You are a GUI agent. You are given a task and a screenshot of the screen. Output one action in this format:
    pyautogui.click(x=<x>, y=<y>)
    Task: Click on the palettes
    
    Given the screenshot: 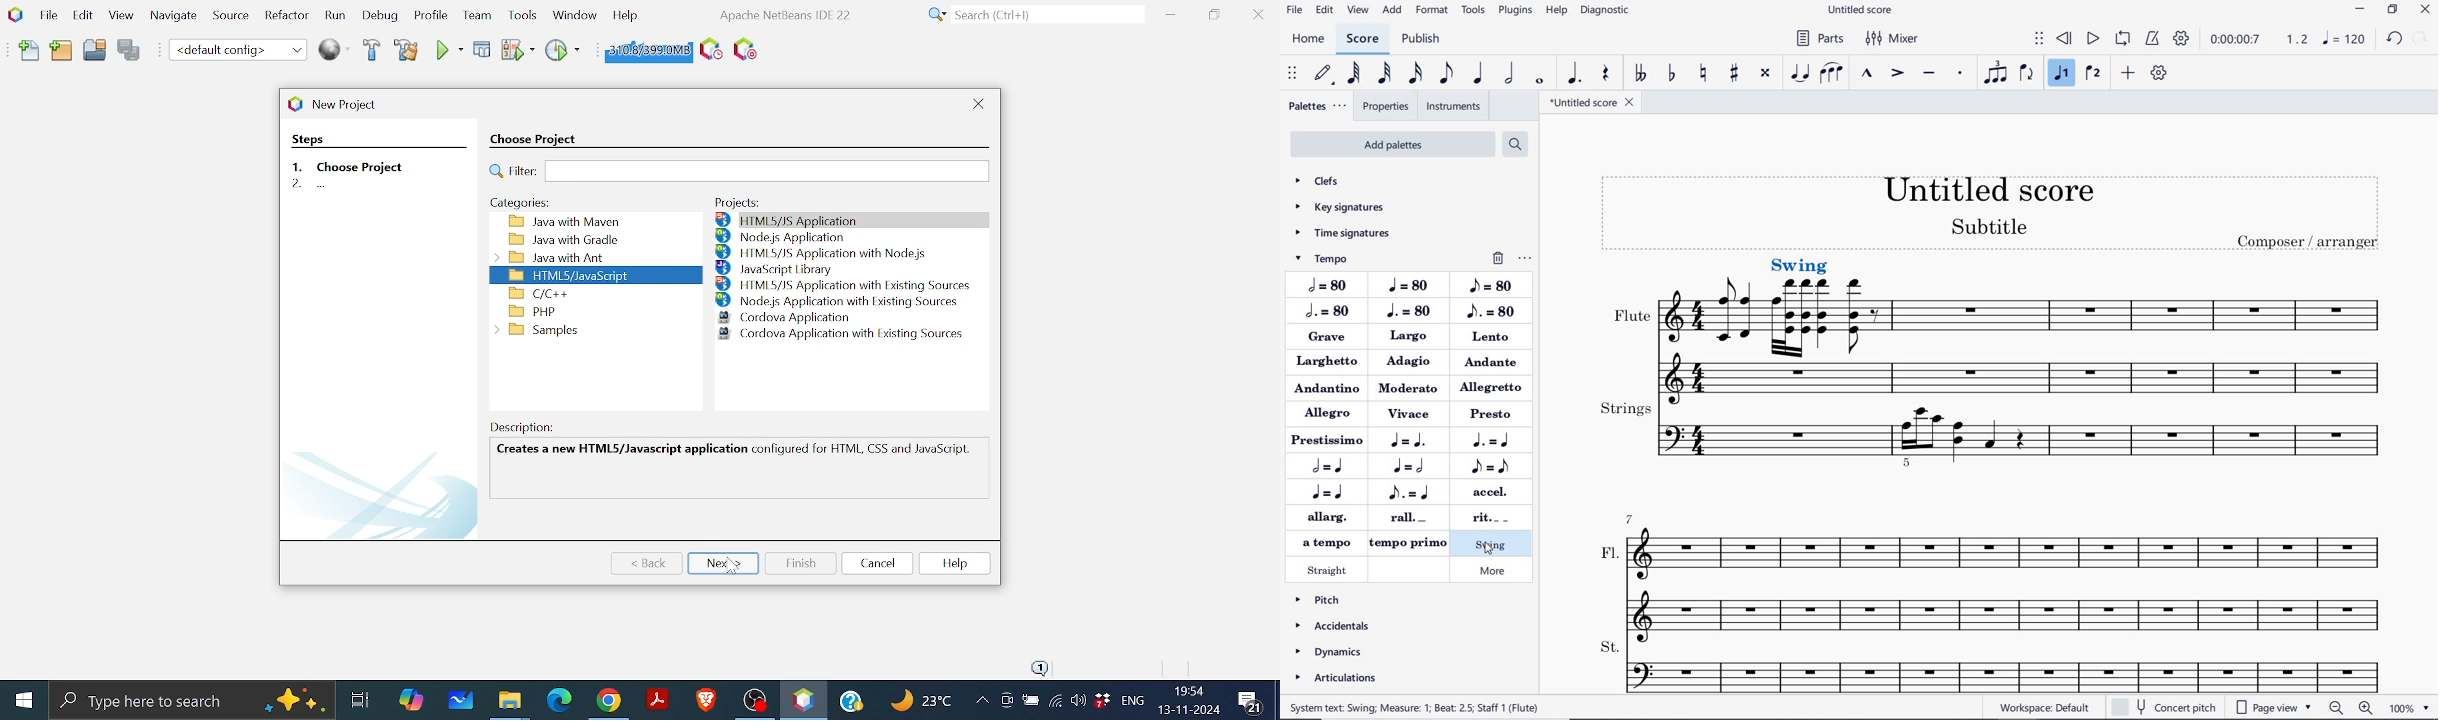 What is the action you would take?
    pyautogui.click(x=1317, y=106)
    